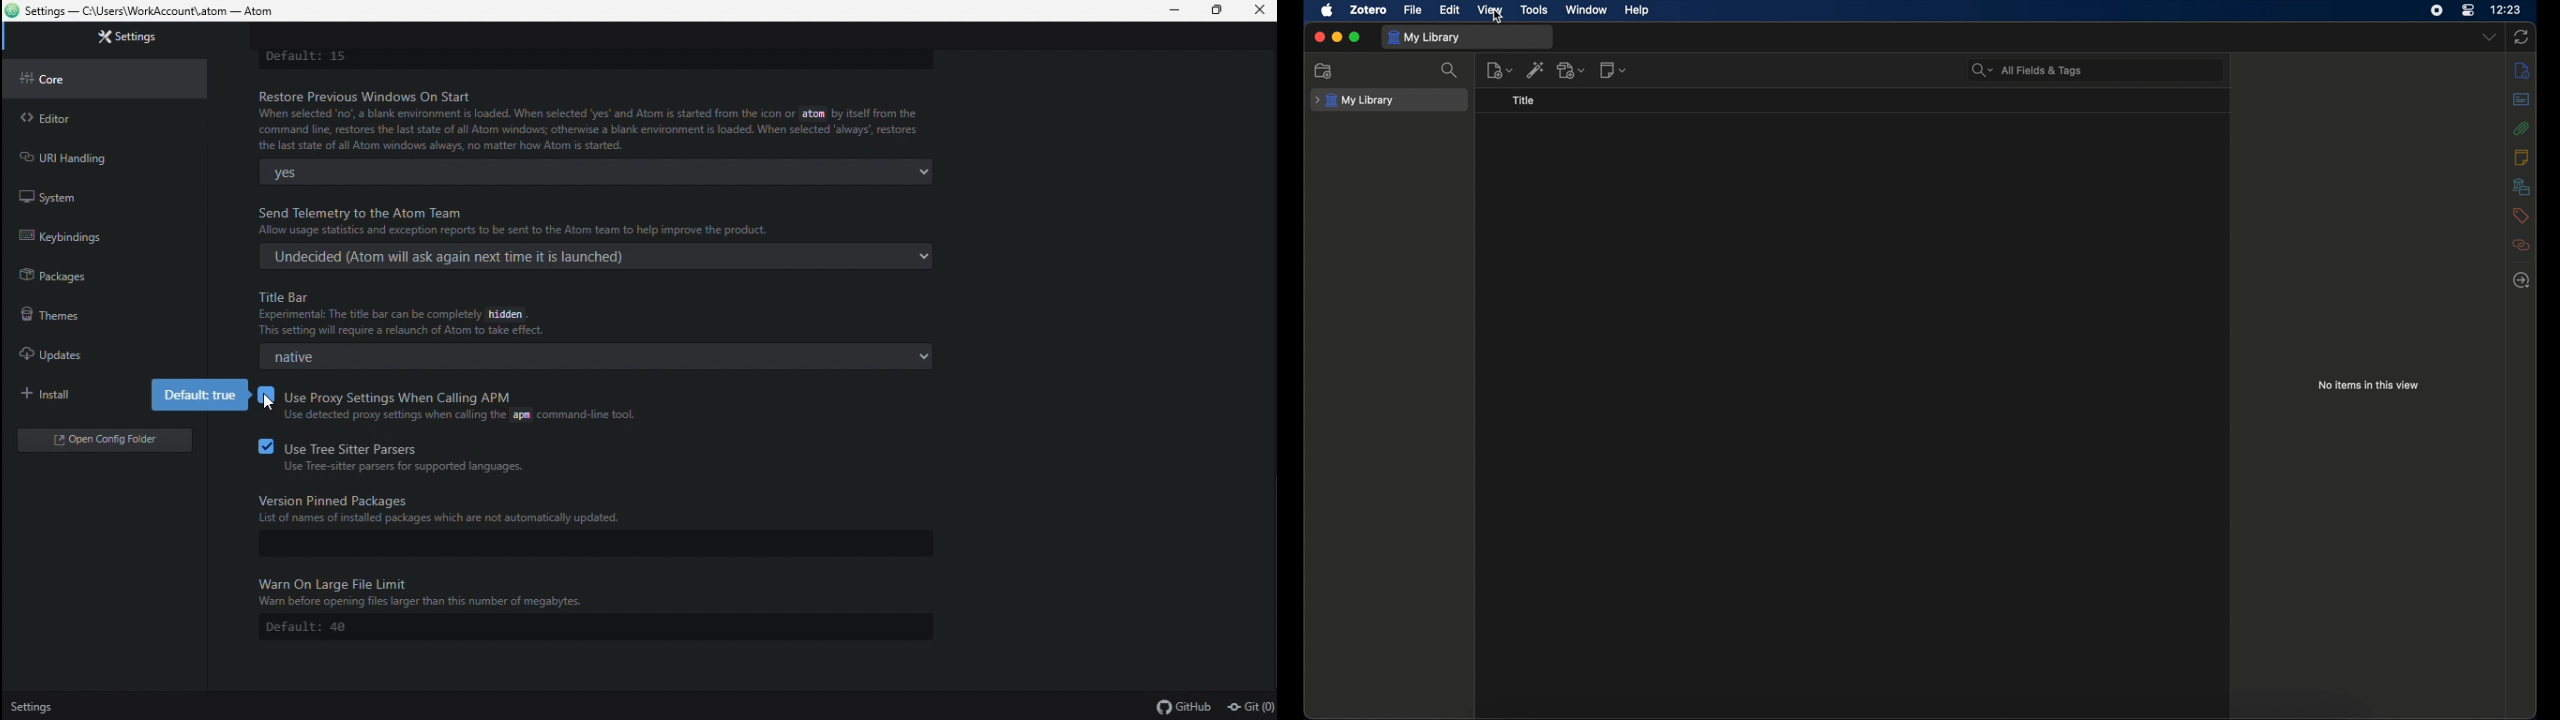 The height and width of the screenshot is (728, 2576). What do you see at coordinates (1572, 71) in the screenshot?
I see `add attachments` at bounding box center [1572, 71].